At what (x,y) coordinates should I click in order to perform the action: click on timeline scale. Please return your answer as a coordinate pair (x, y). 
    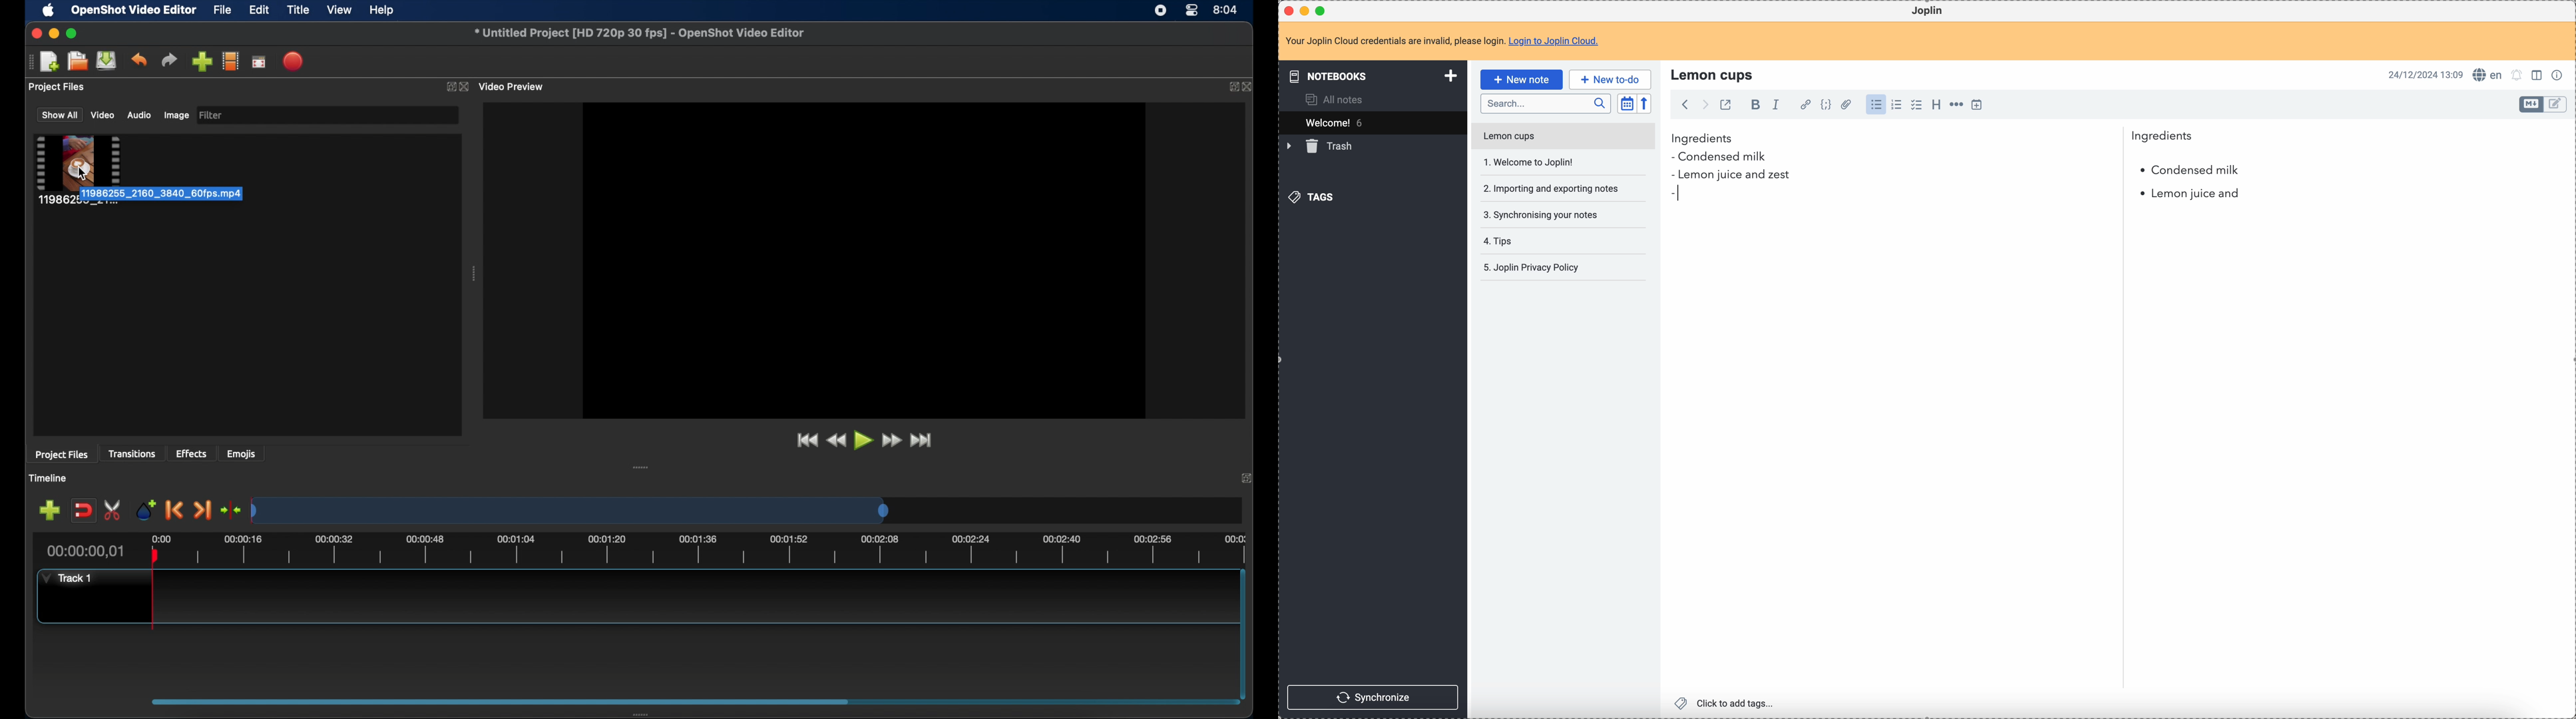
    Looking at the image, I should click on (570, 512).